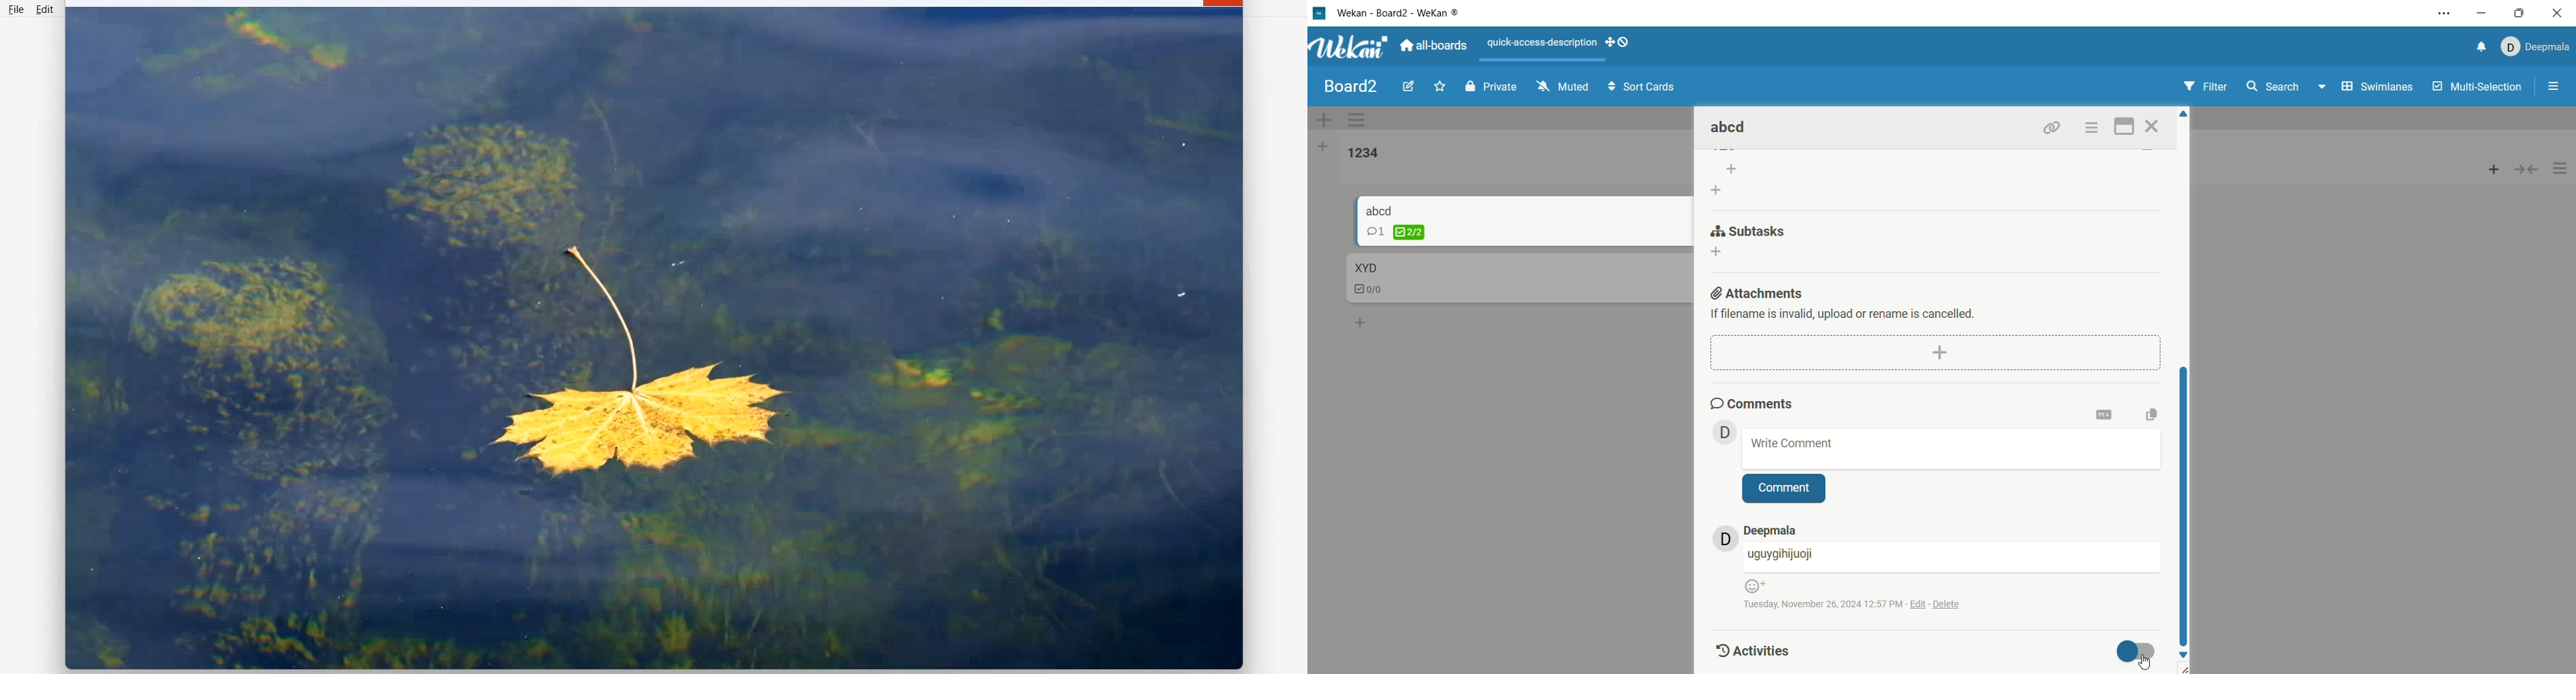 Image resolution: width=2576 pixels, height=700 pixels. What do you see at coordinates (2208, 87) in the screenshot?
I see `filter` at bounding box center [2208, 87].